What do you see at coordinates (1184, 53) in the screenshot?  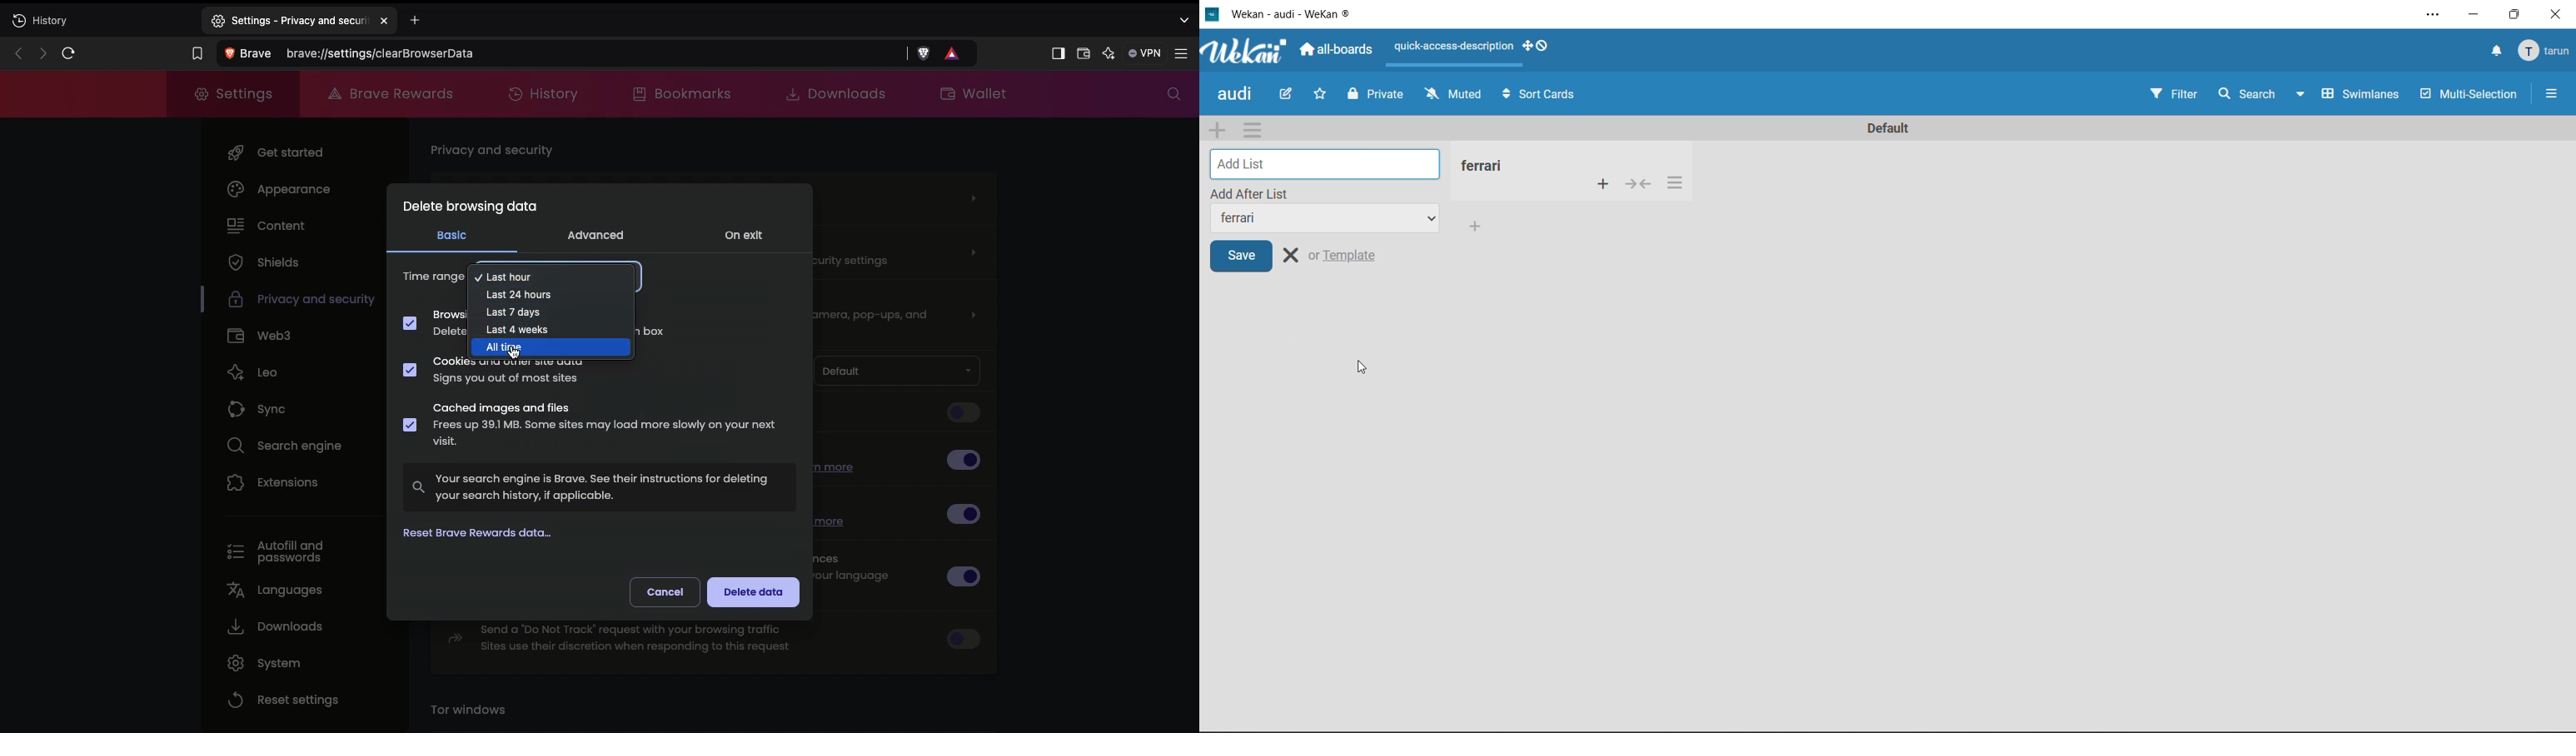 I see `Settings` at bounding box center [1184, 53].